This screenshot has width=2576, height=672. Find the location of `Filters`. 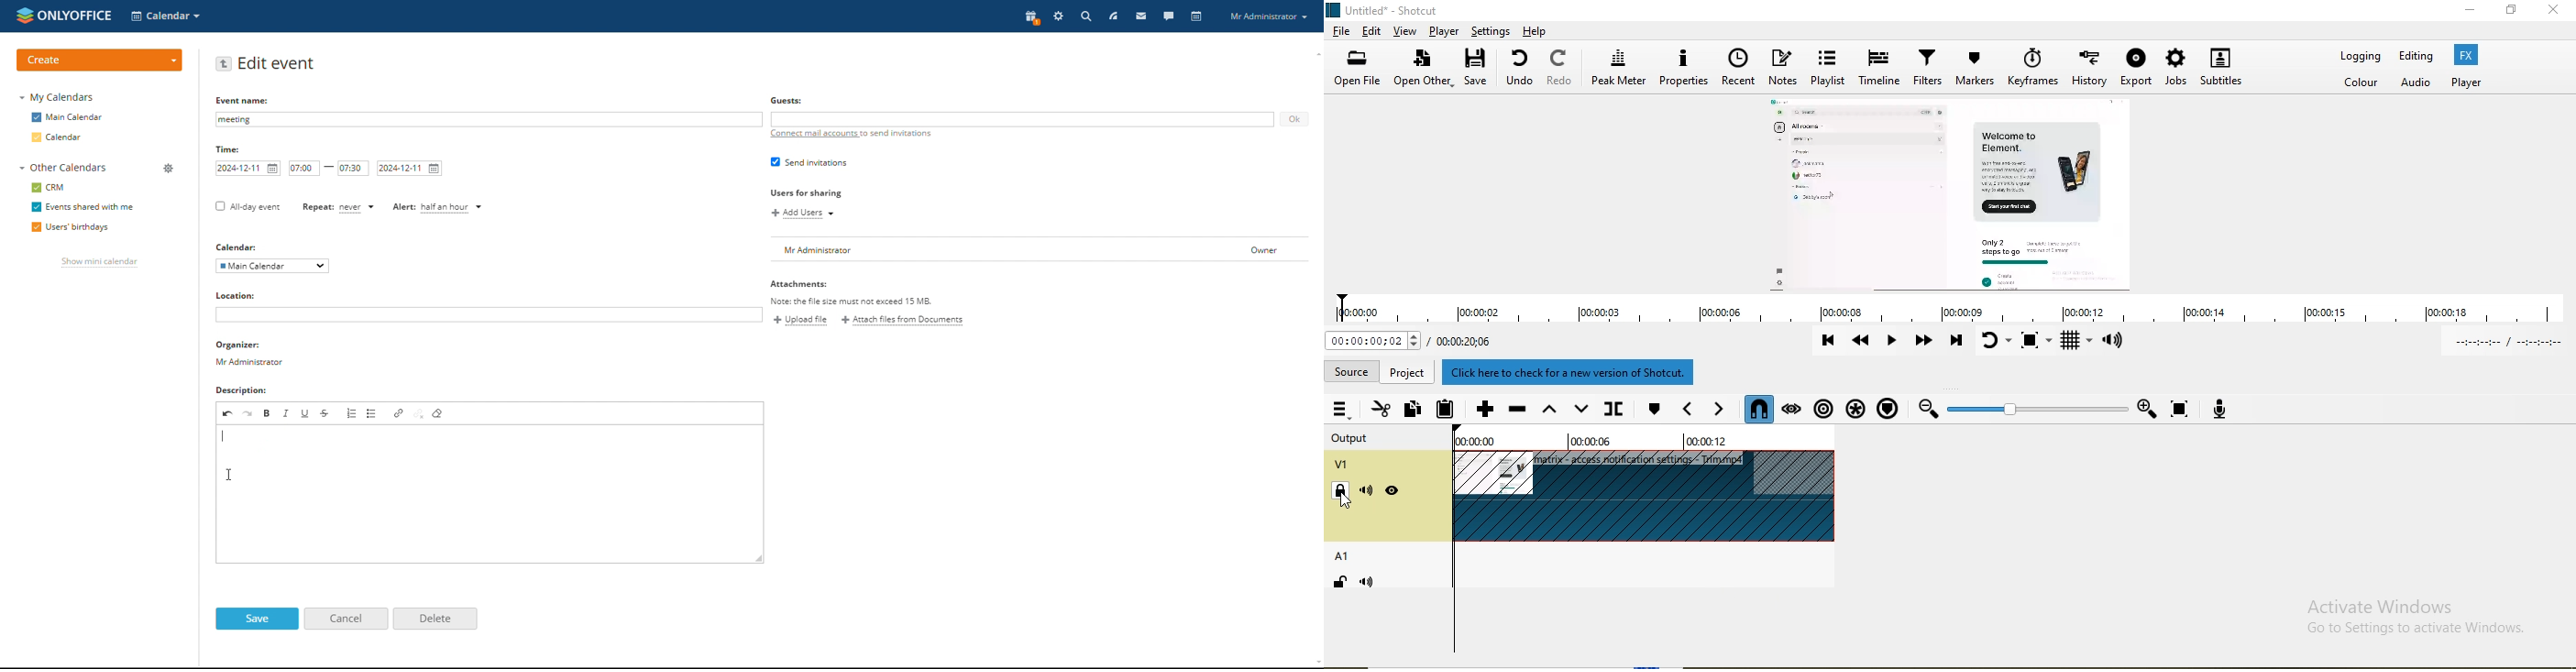

Filters is located at coordinates (1931, 67).